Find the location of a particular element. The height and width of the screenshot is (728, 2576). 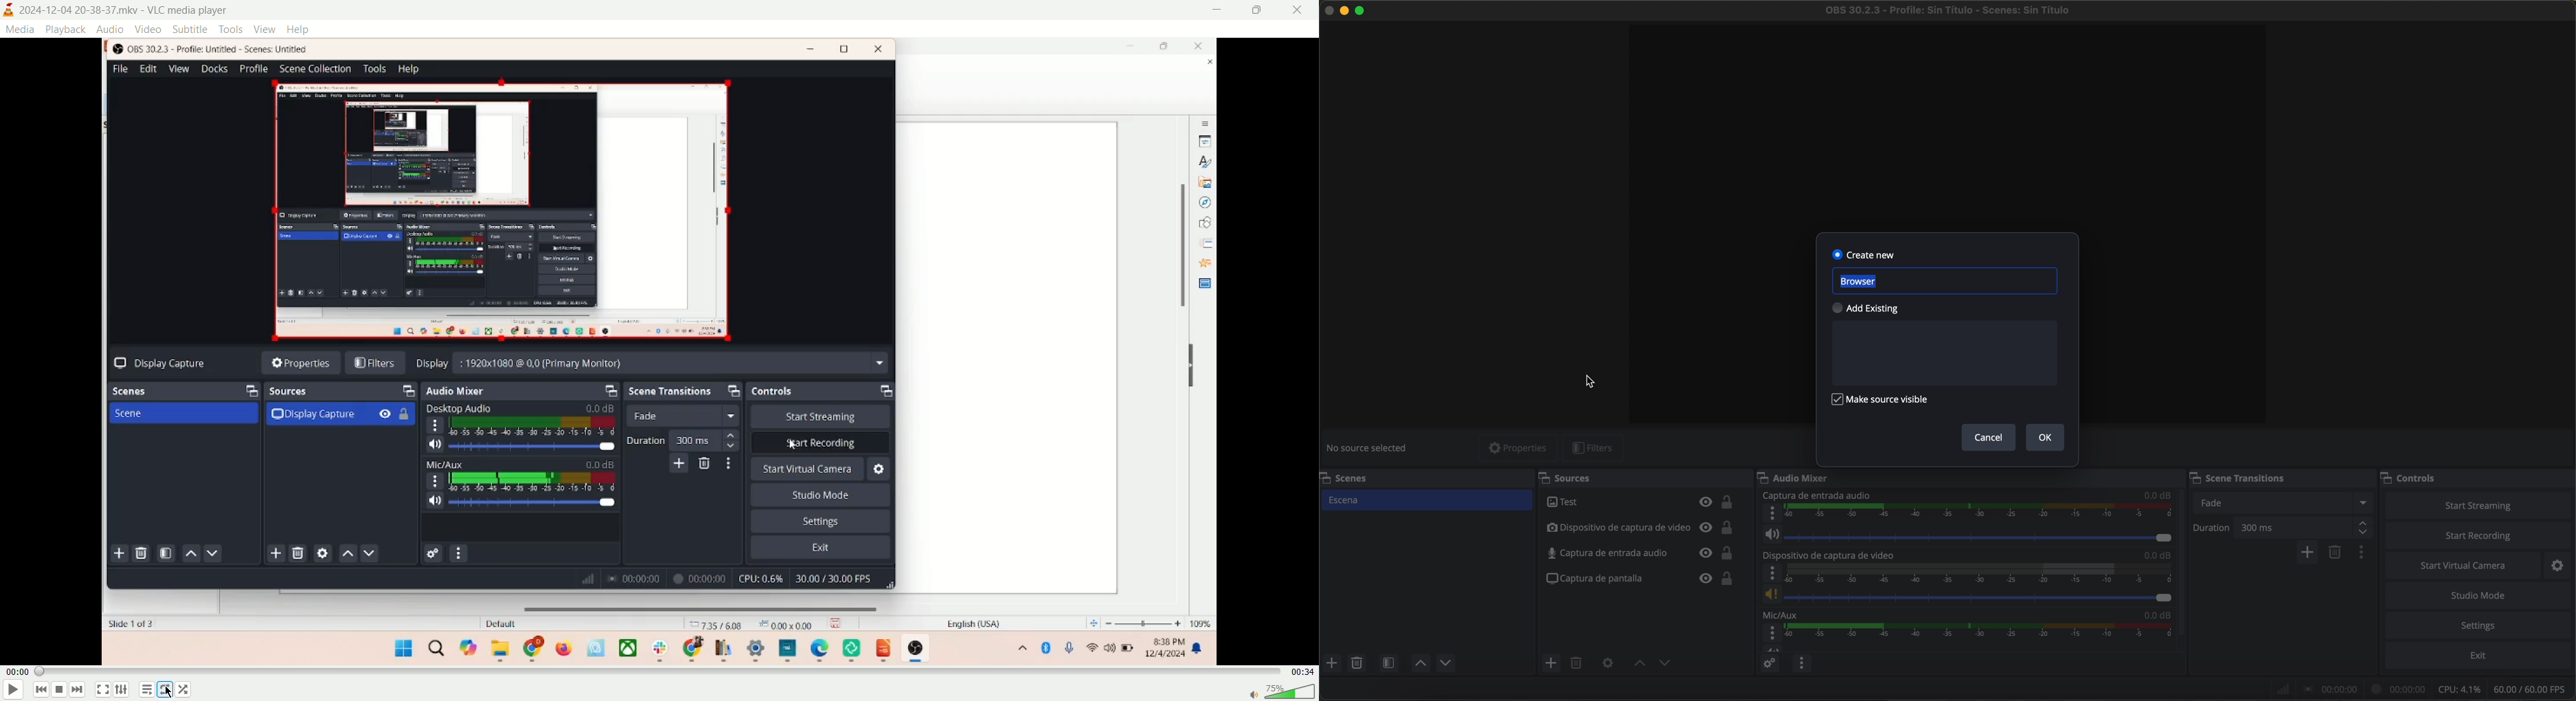

more options is located at coordinates (1771, 634).